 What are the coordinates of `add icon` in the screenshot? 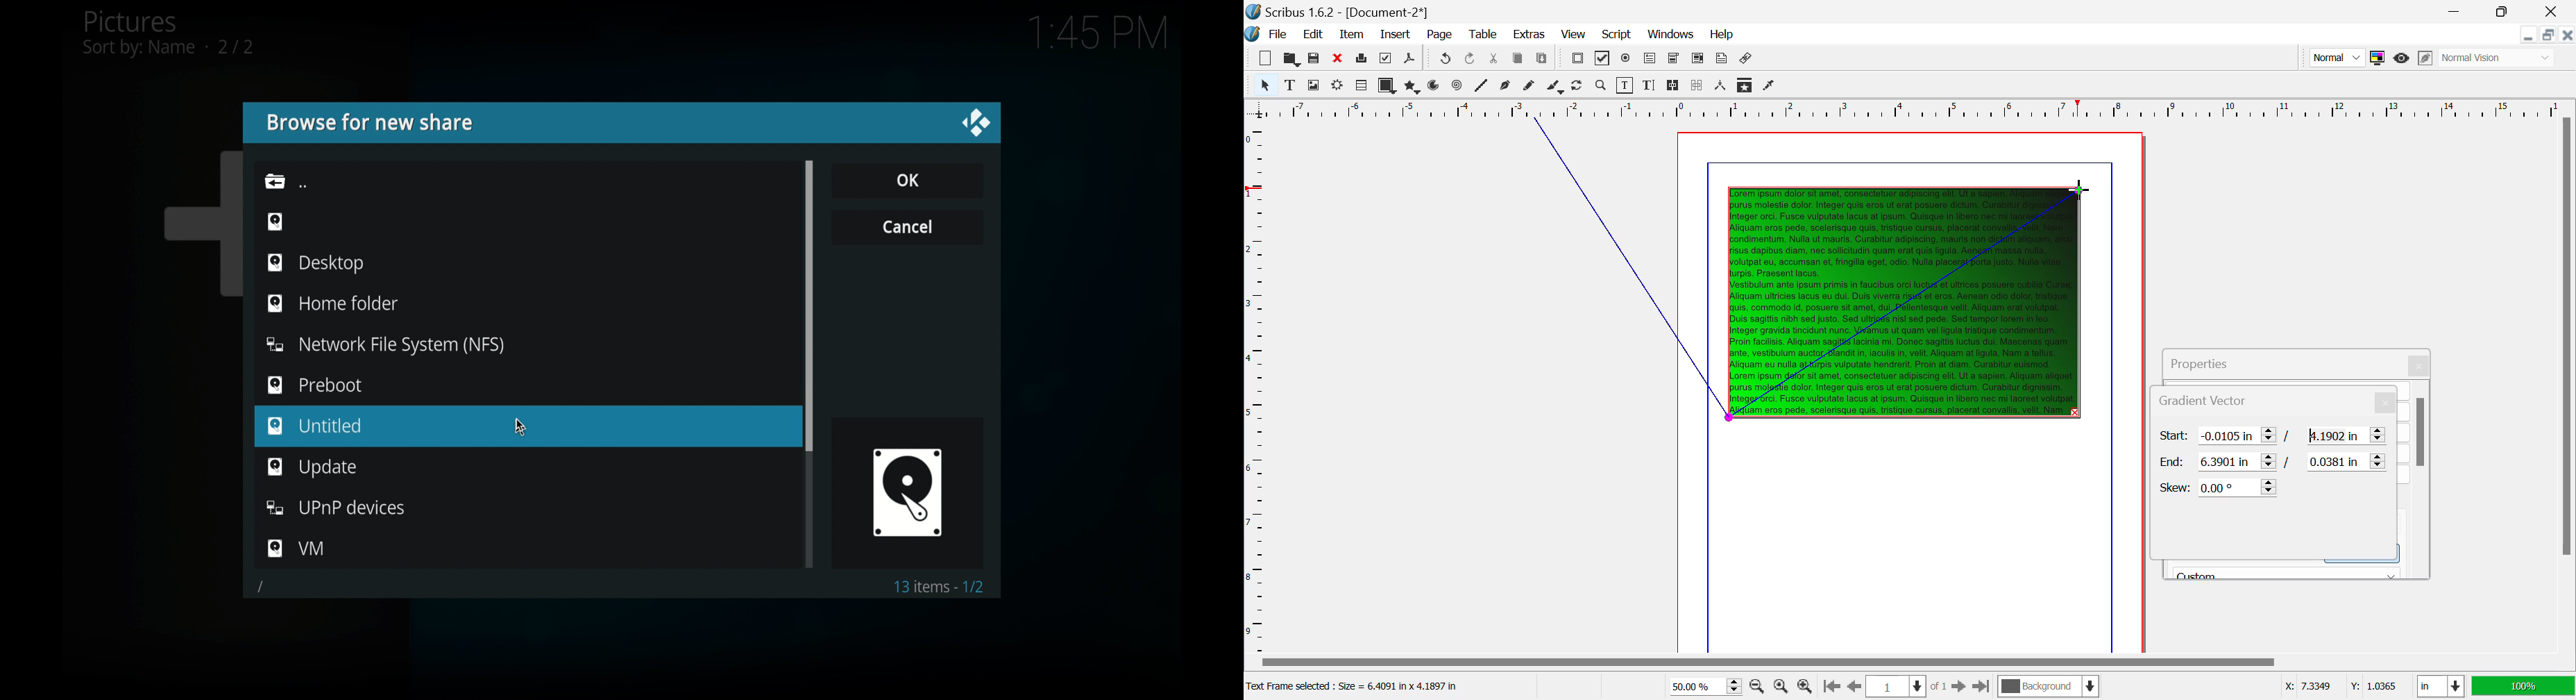 It's located at (201, 222).